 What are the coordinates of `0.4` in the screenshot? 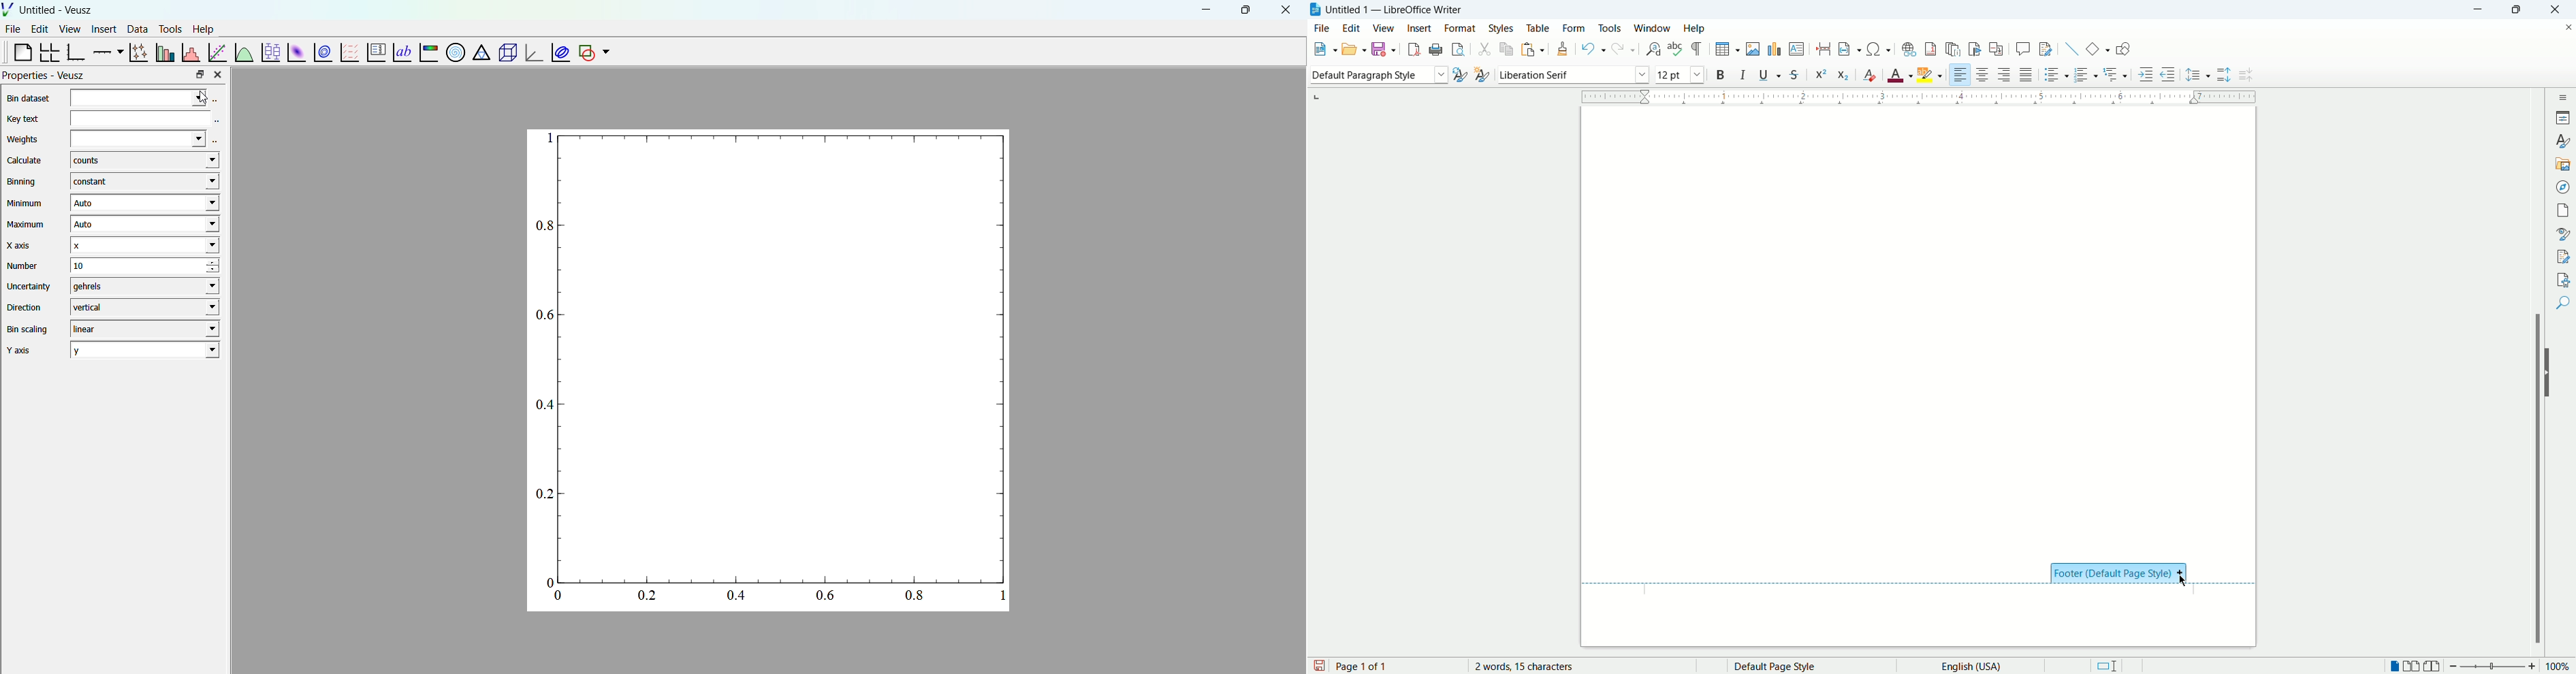 It's located at (545, 404).